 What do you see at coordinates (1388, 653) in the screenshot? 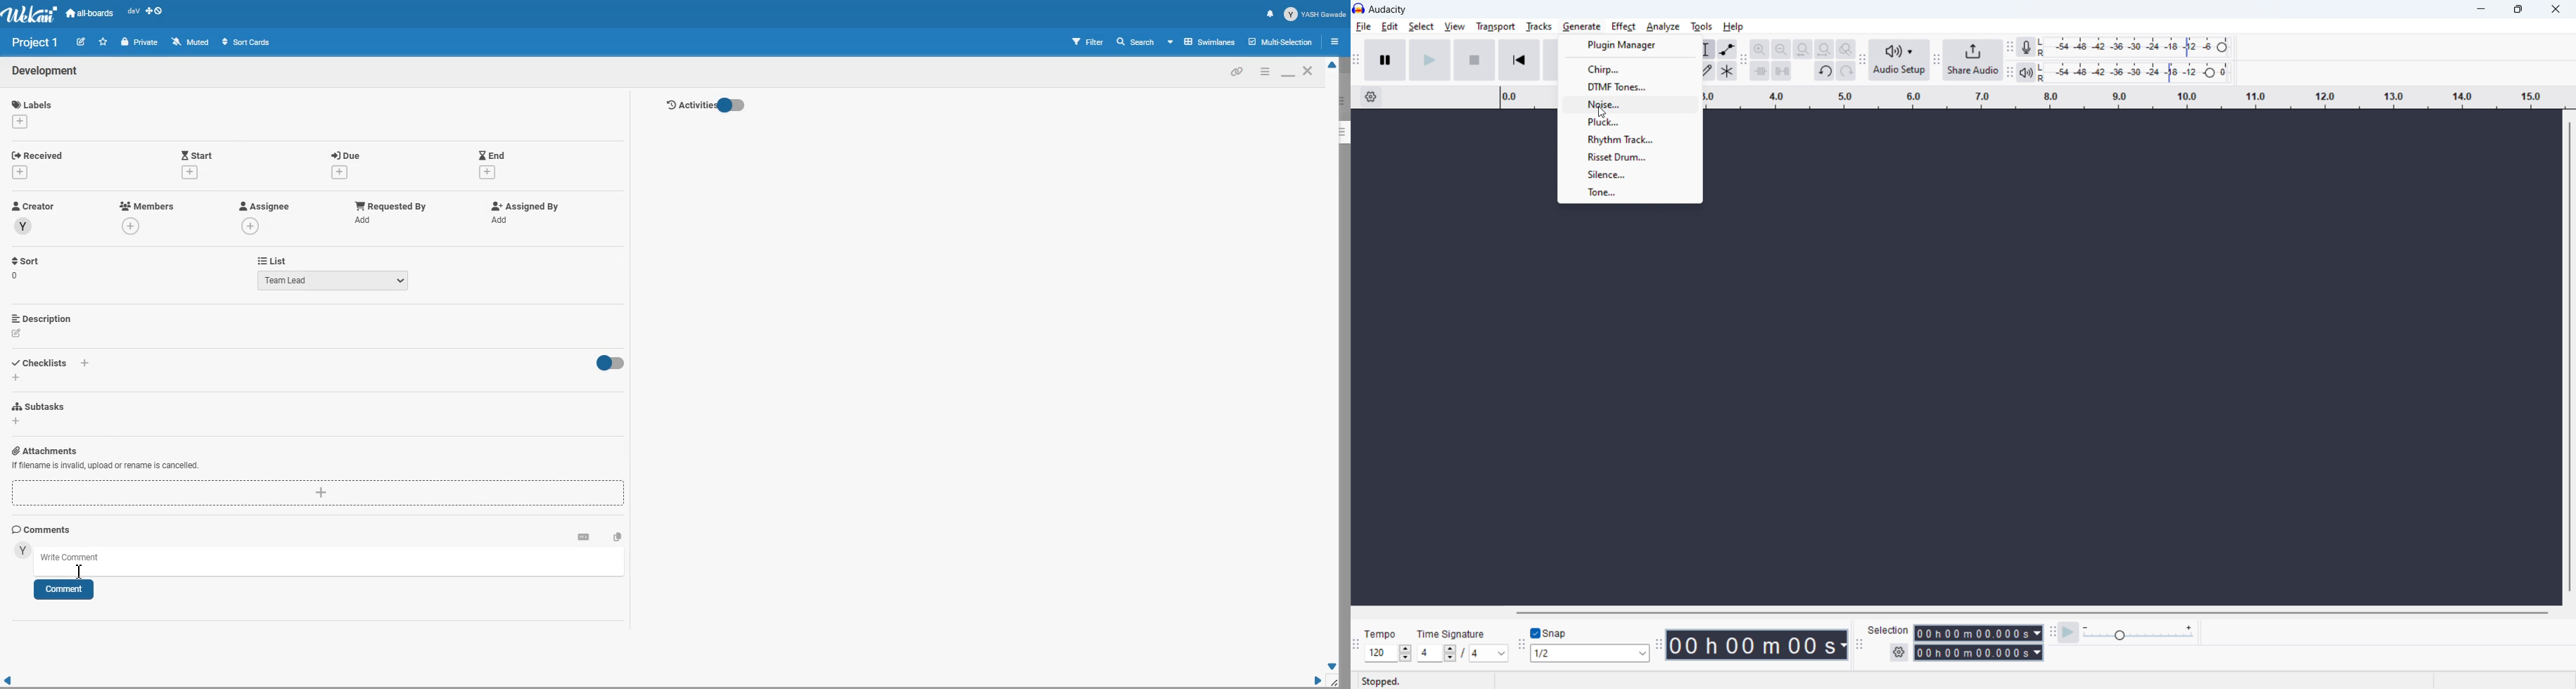
I see `set tempo` at bounding box center [1388, 653].